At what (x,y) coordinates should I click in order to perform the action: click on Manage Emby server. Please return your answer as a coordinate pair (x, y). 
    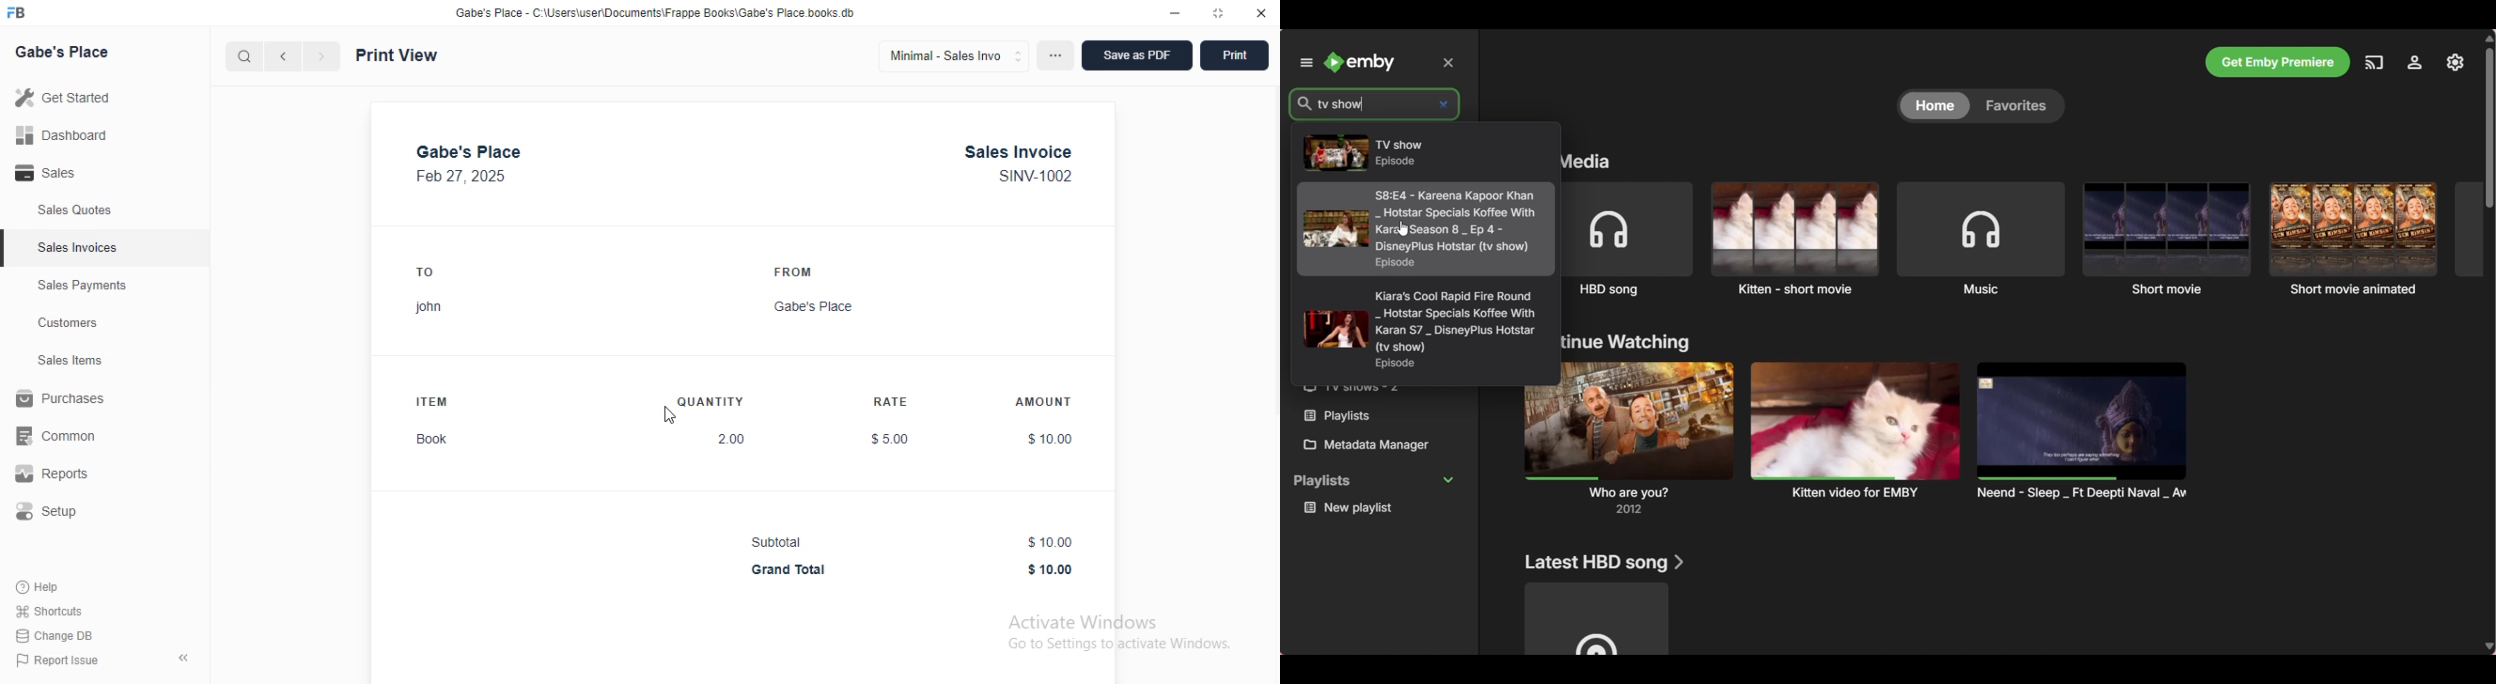
    Looking at the image, I should click on (2455, 62).